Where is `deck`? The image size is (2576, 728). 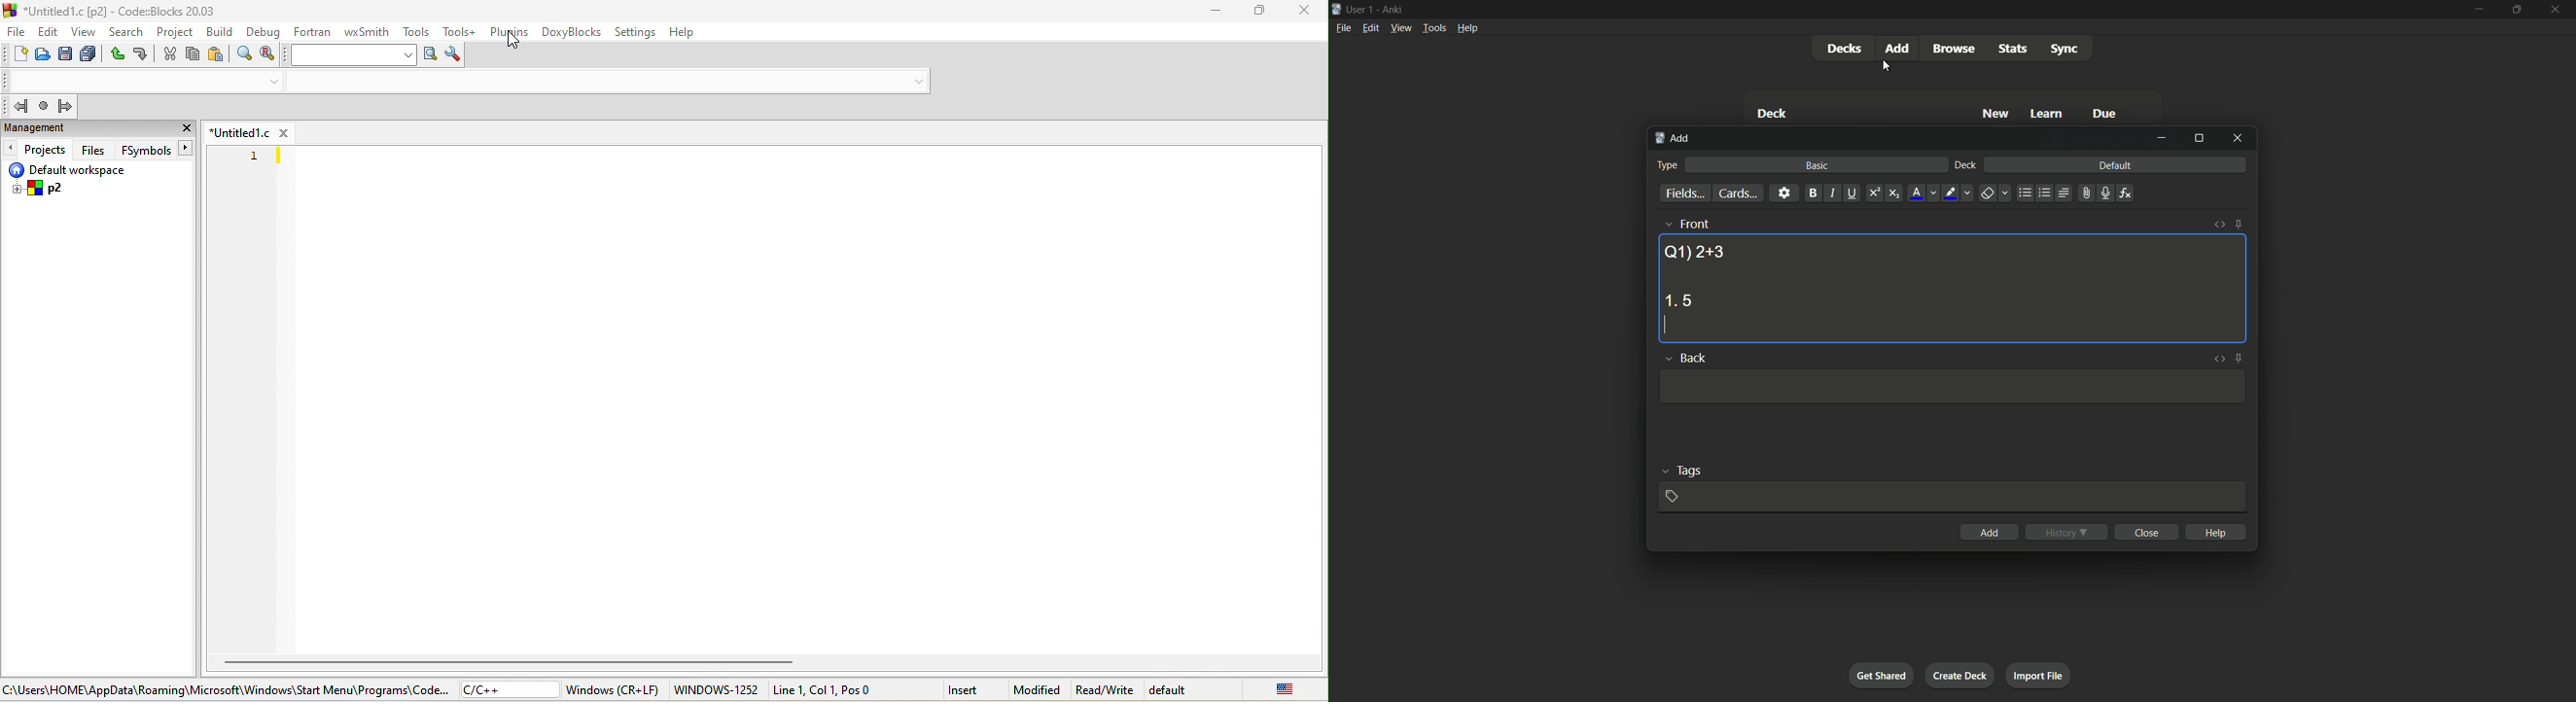 deck is located at coordinates (1966, 166).